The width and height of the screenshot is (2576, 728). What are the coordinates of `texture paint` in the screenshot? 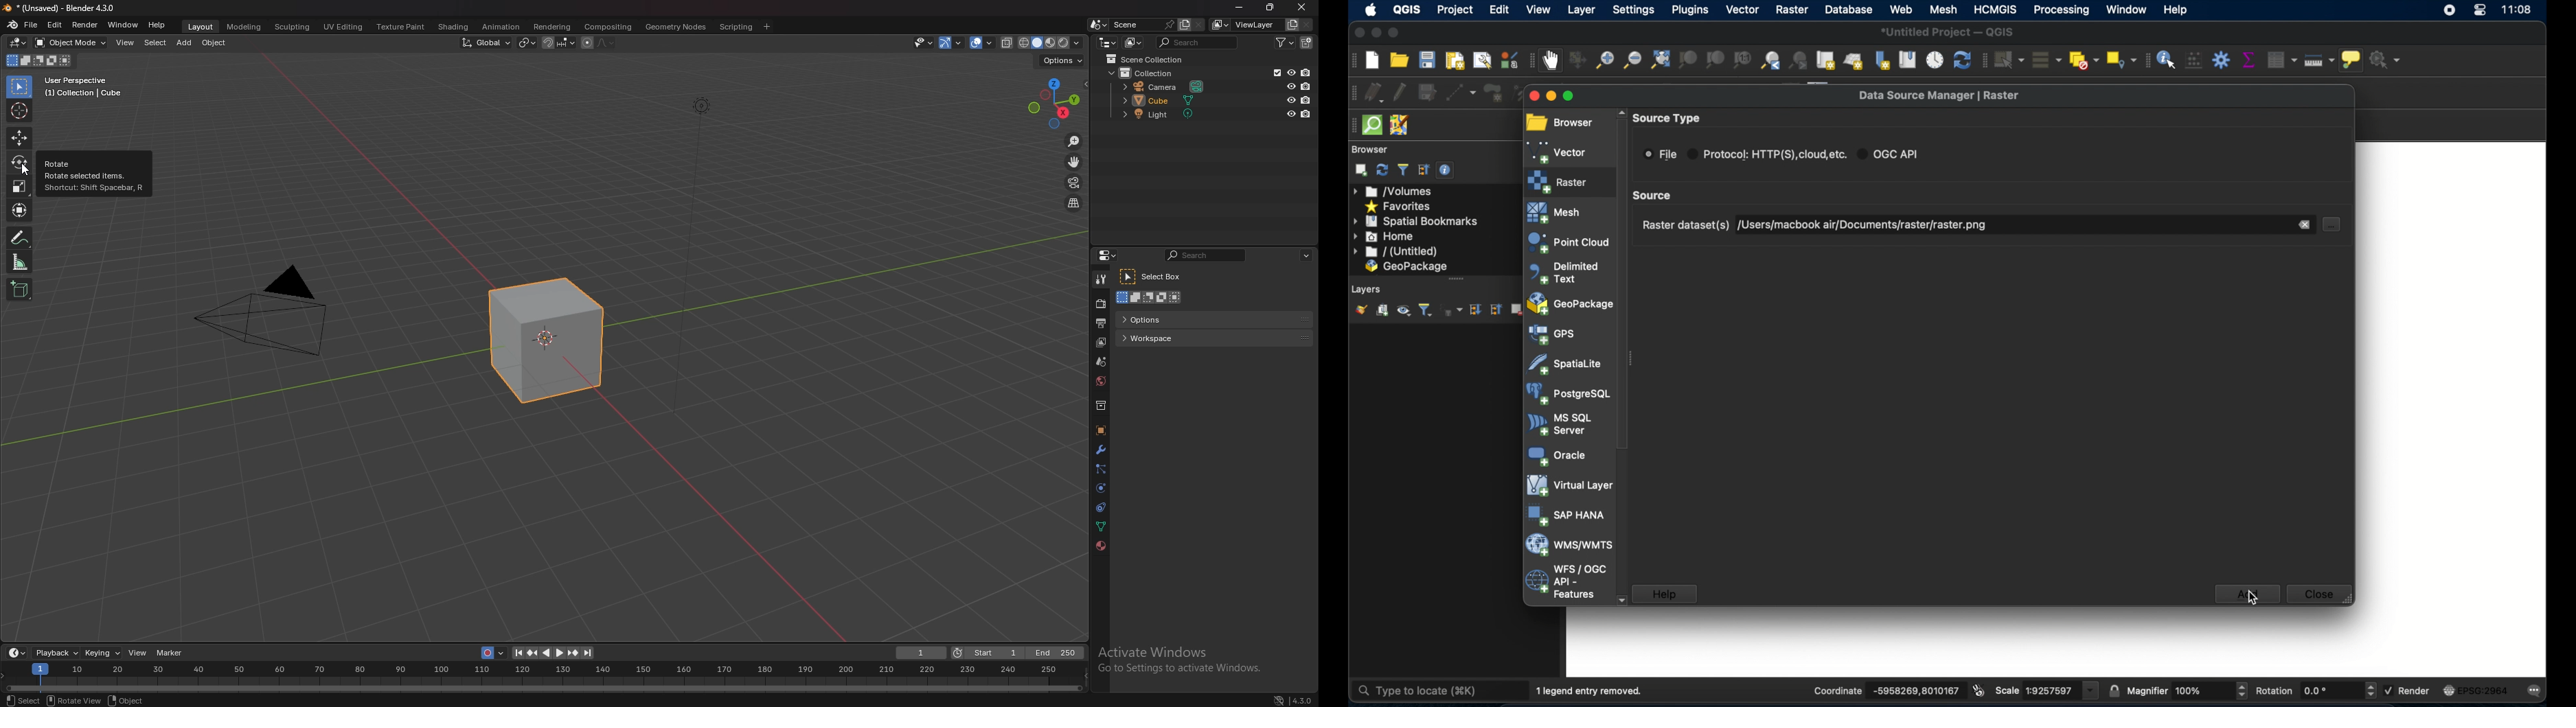 It's located at (402, 27).